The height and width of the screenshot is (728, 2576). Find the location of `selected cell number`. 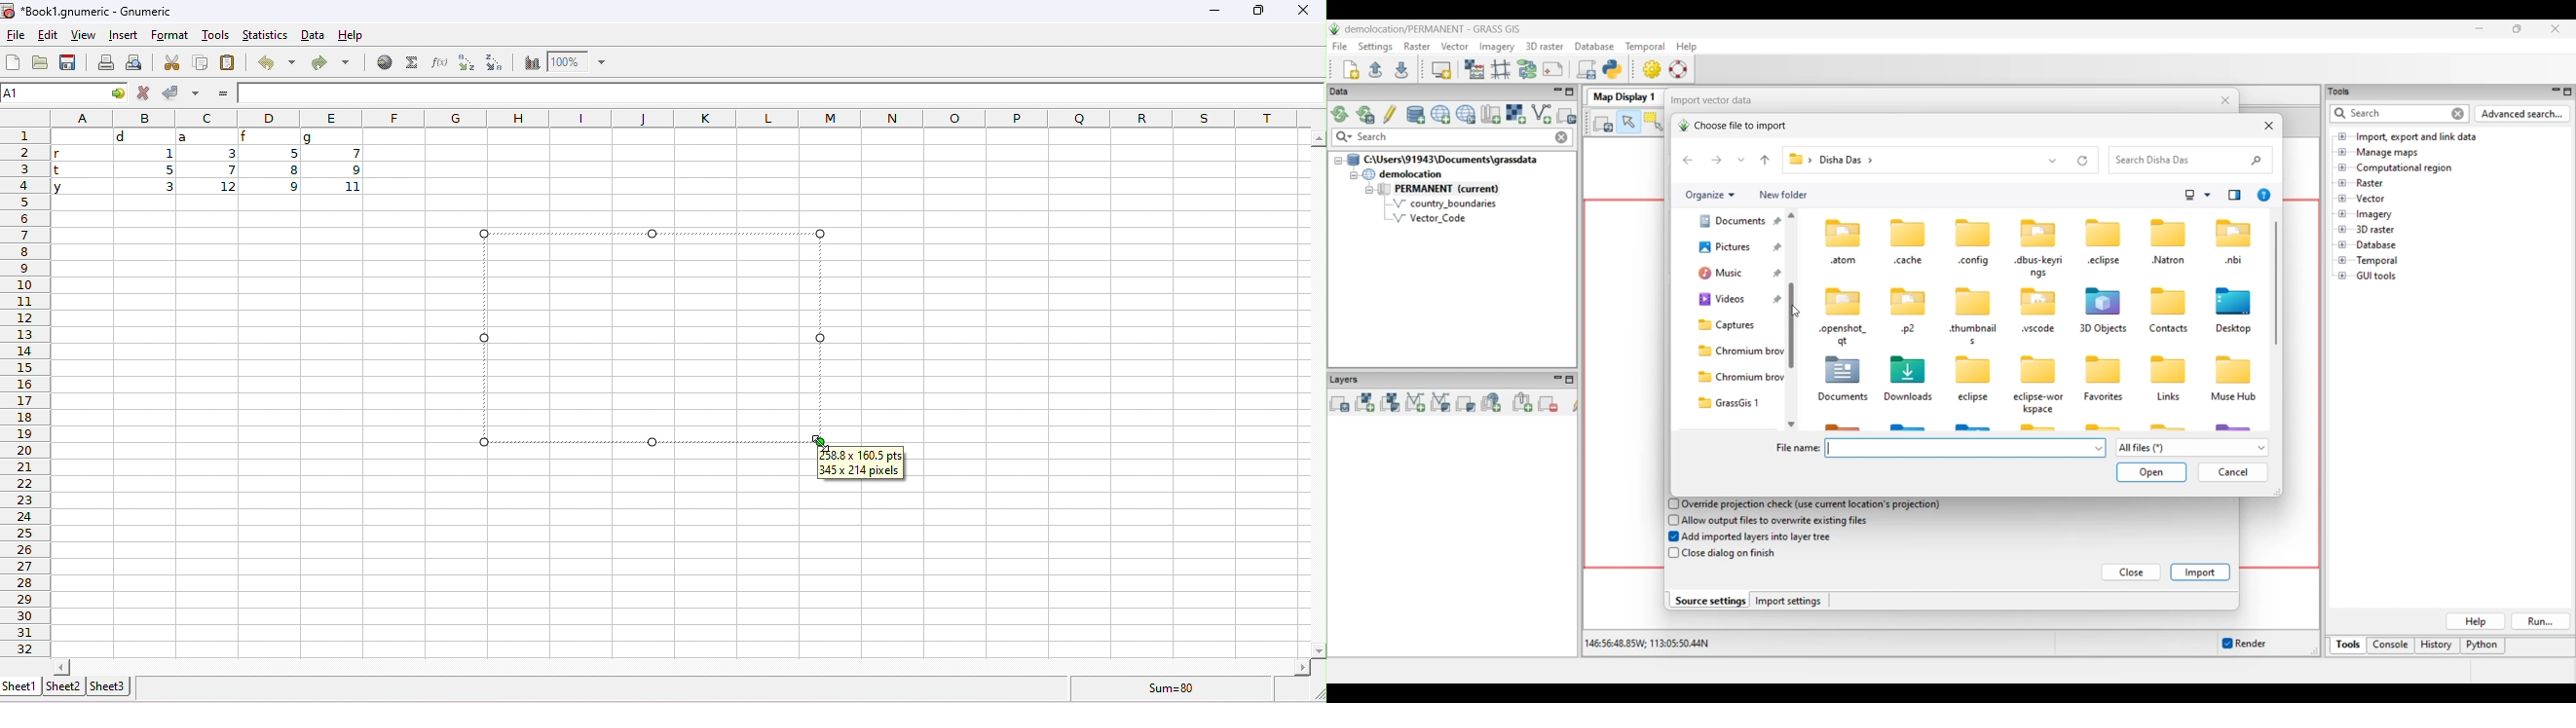

selected cell number is located at coordinates (51, 93).